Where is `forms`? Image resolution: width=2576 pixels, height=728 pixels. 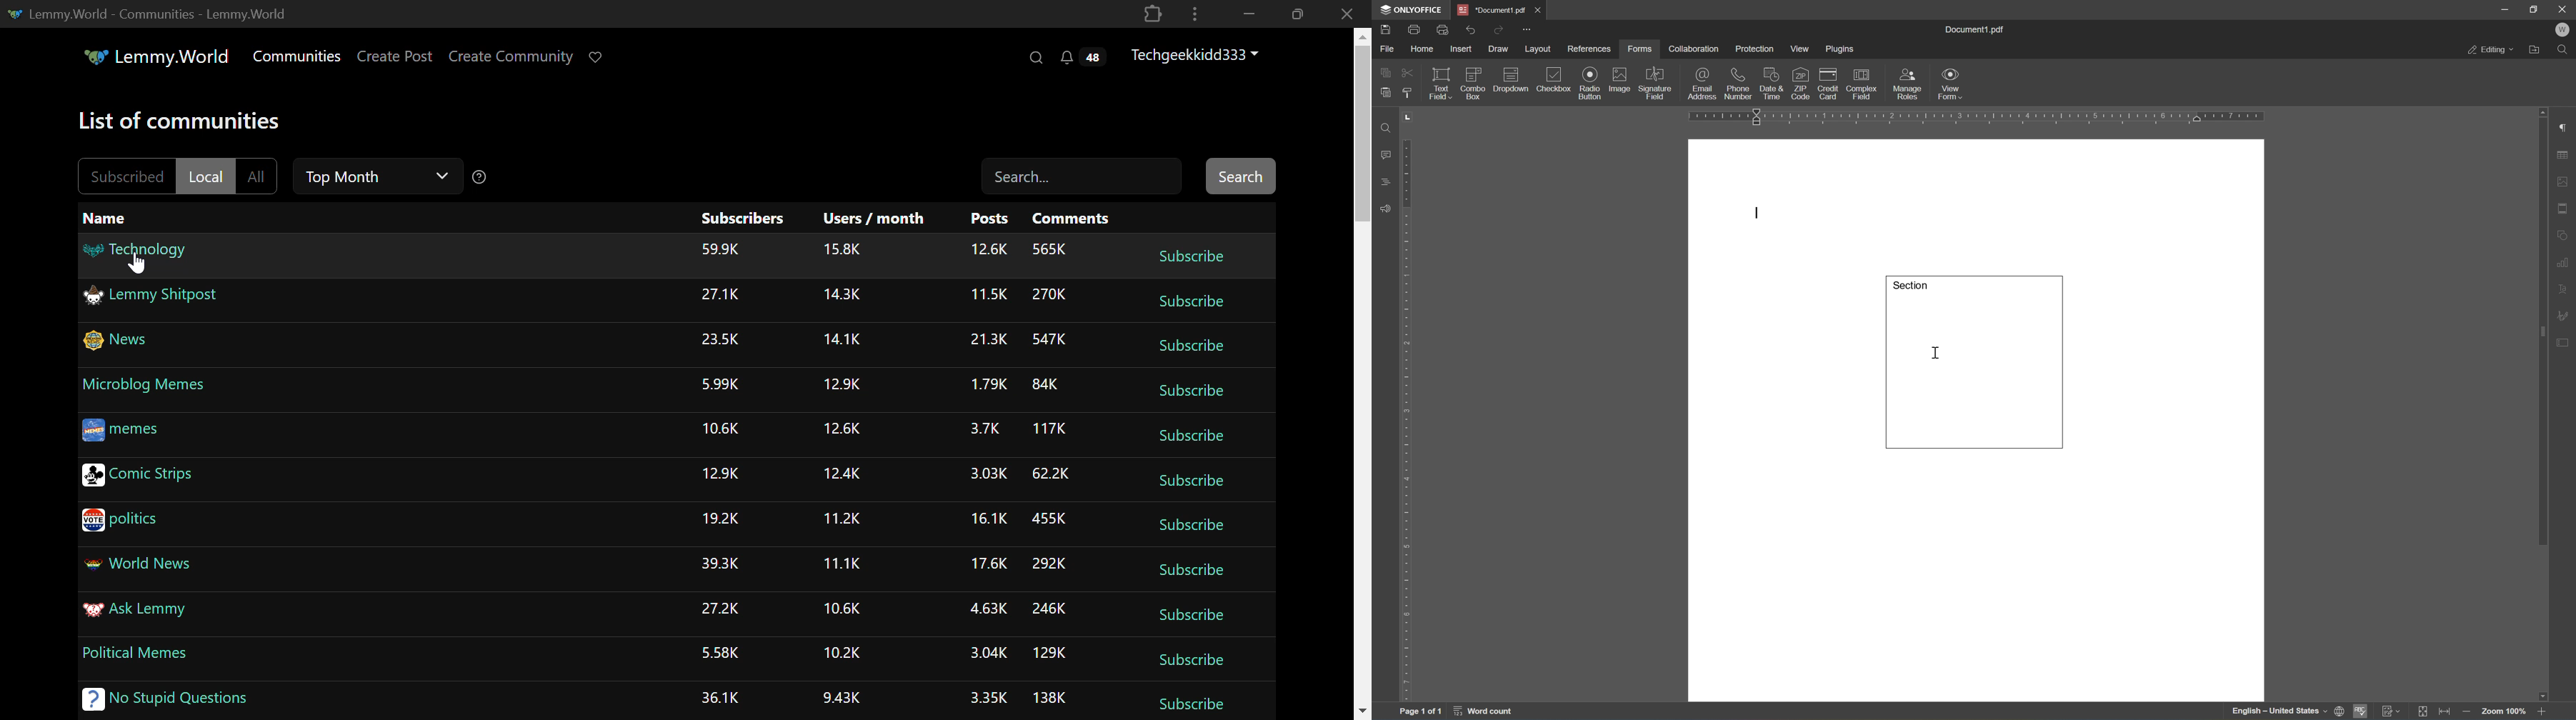 forms is located at coordinates (1643, 48).